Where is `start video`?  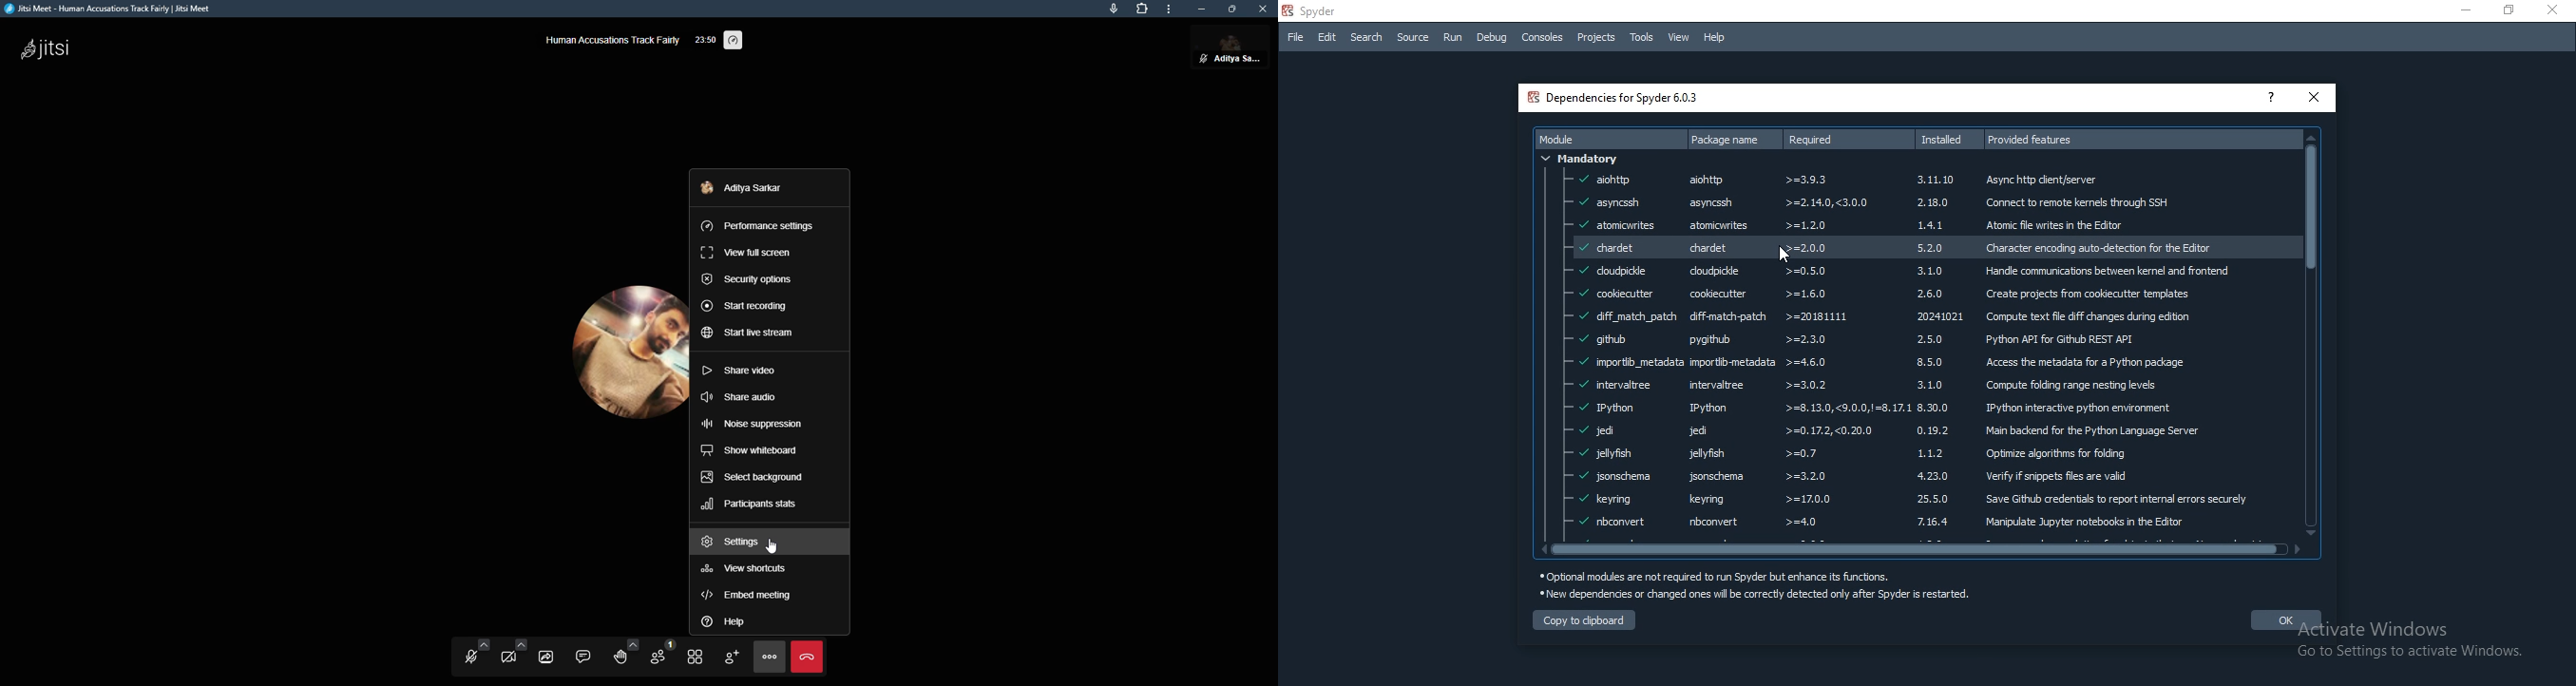
start video is located at coordinates (512, 654).